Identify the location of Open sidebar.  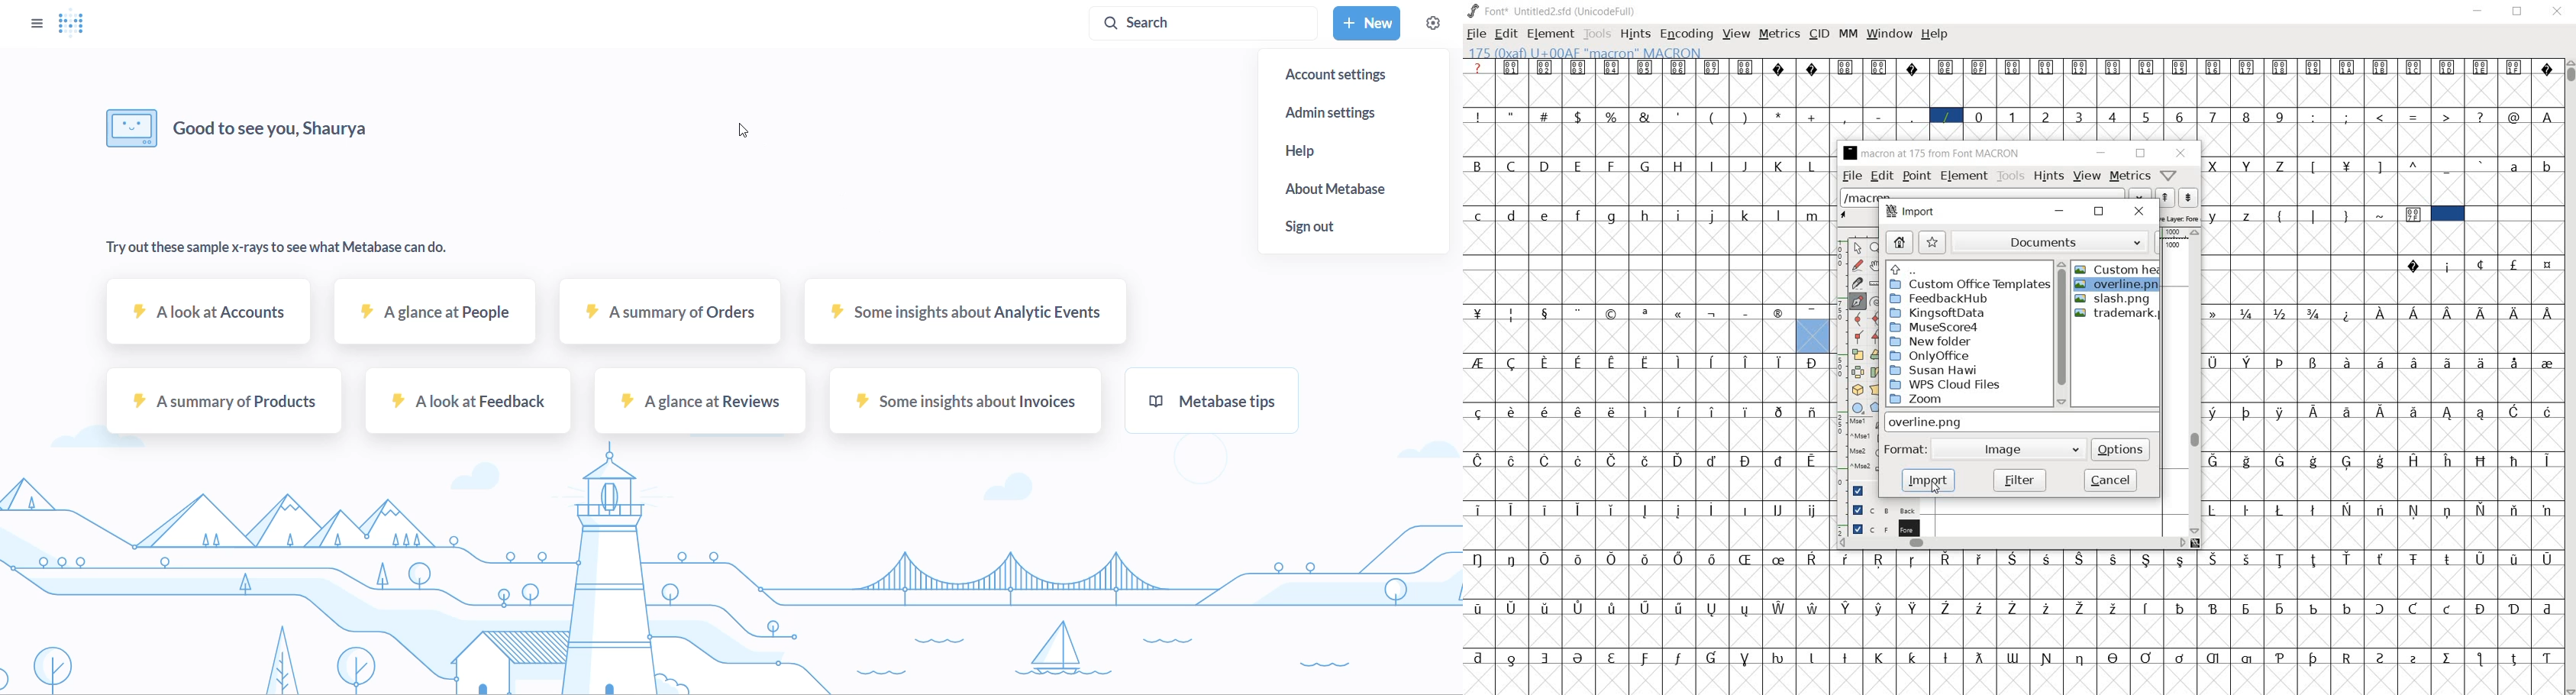
(30, 22).